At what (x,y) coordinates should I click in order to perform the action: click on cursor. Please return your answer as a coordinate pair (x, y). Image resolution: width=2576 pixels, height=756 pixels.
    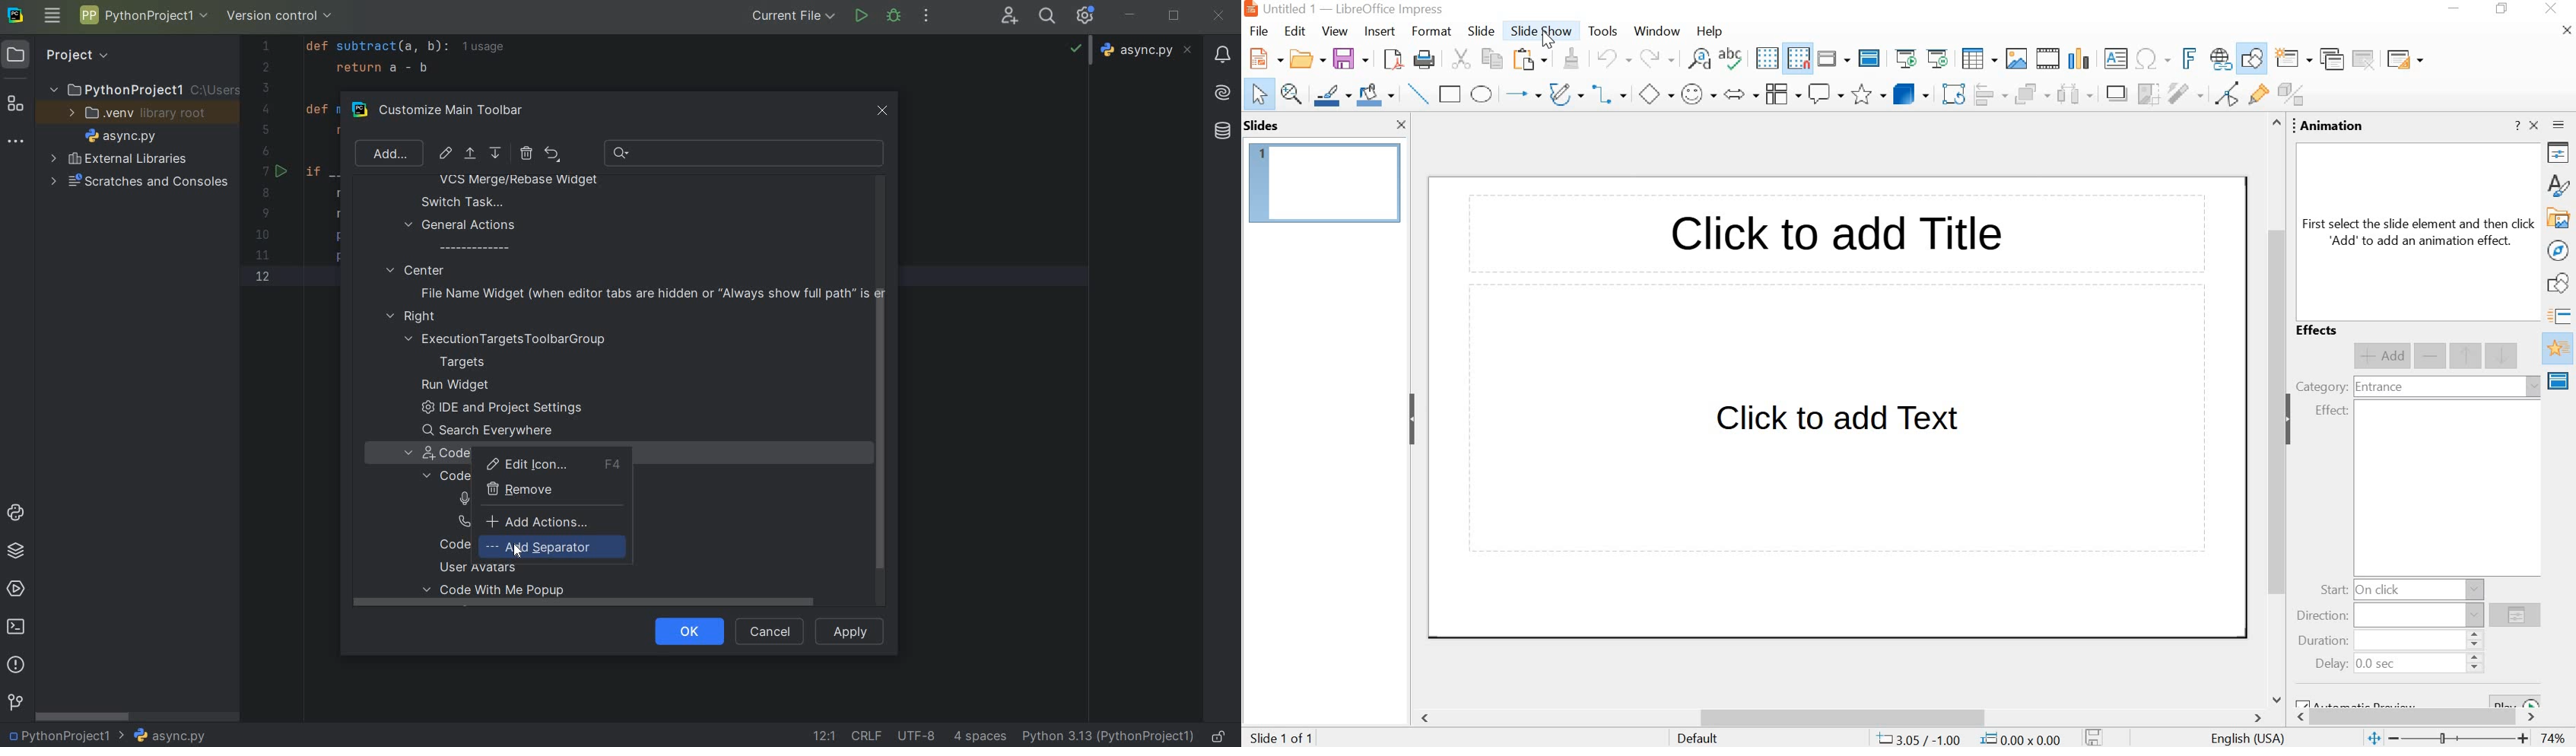
    Looking at the image, I should click on (1547, 40).